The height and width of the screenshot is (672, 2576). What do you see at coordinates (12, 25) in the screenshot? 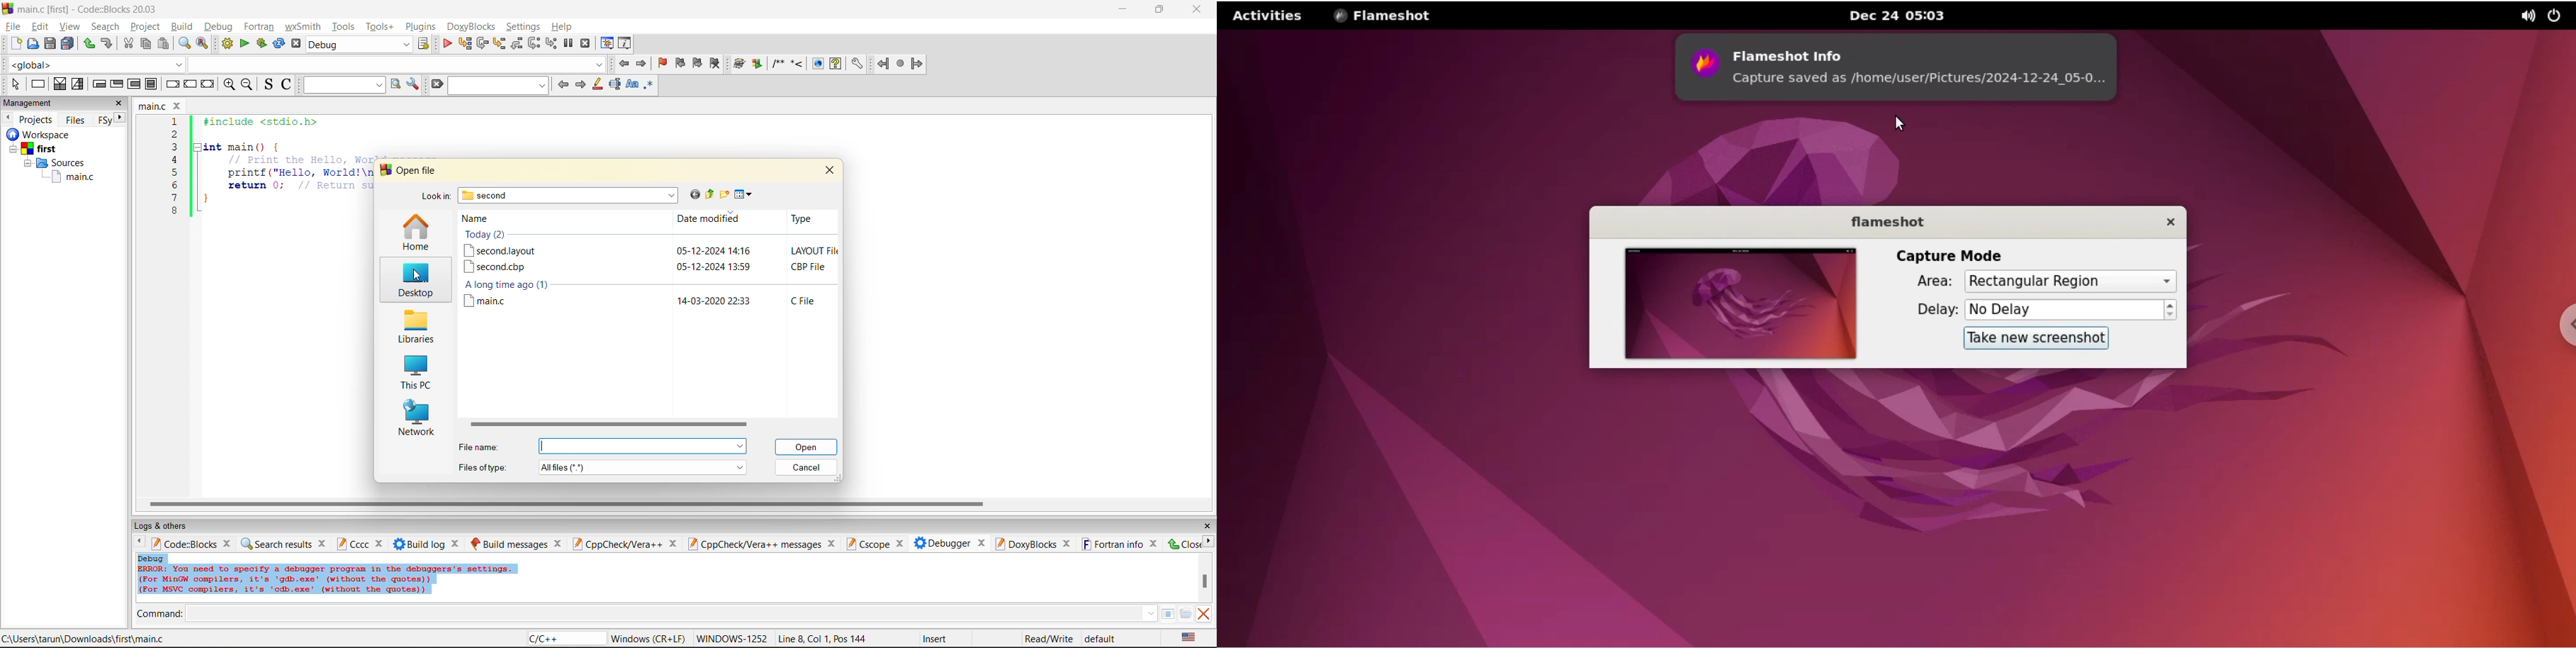
I see `file` at bounding box center [12, 25].